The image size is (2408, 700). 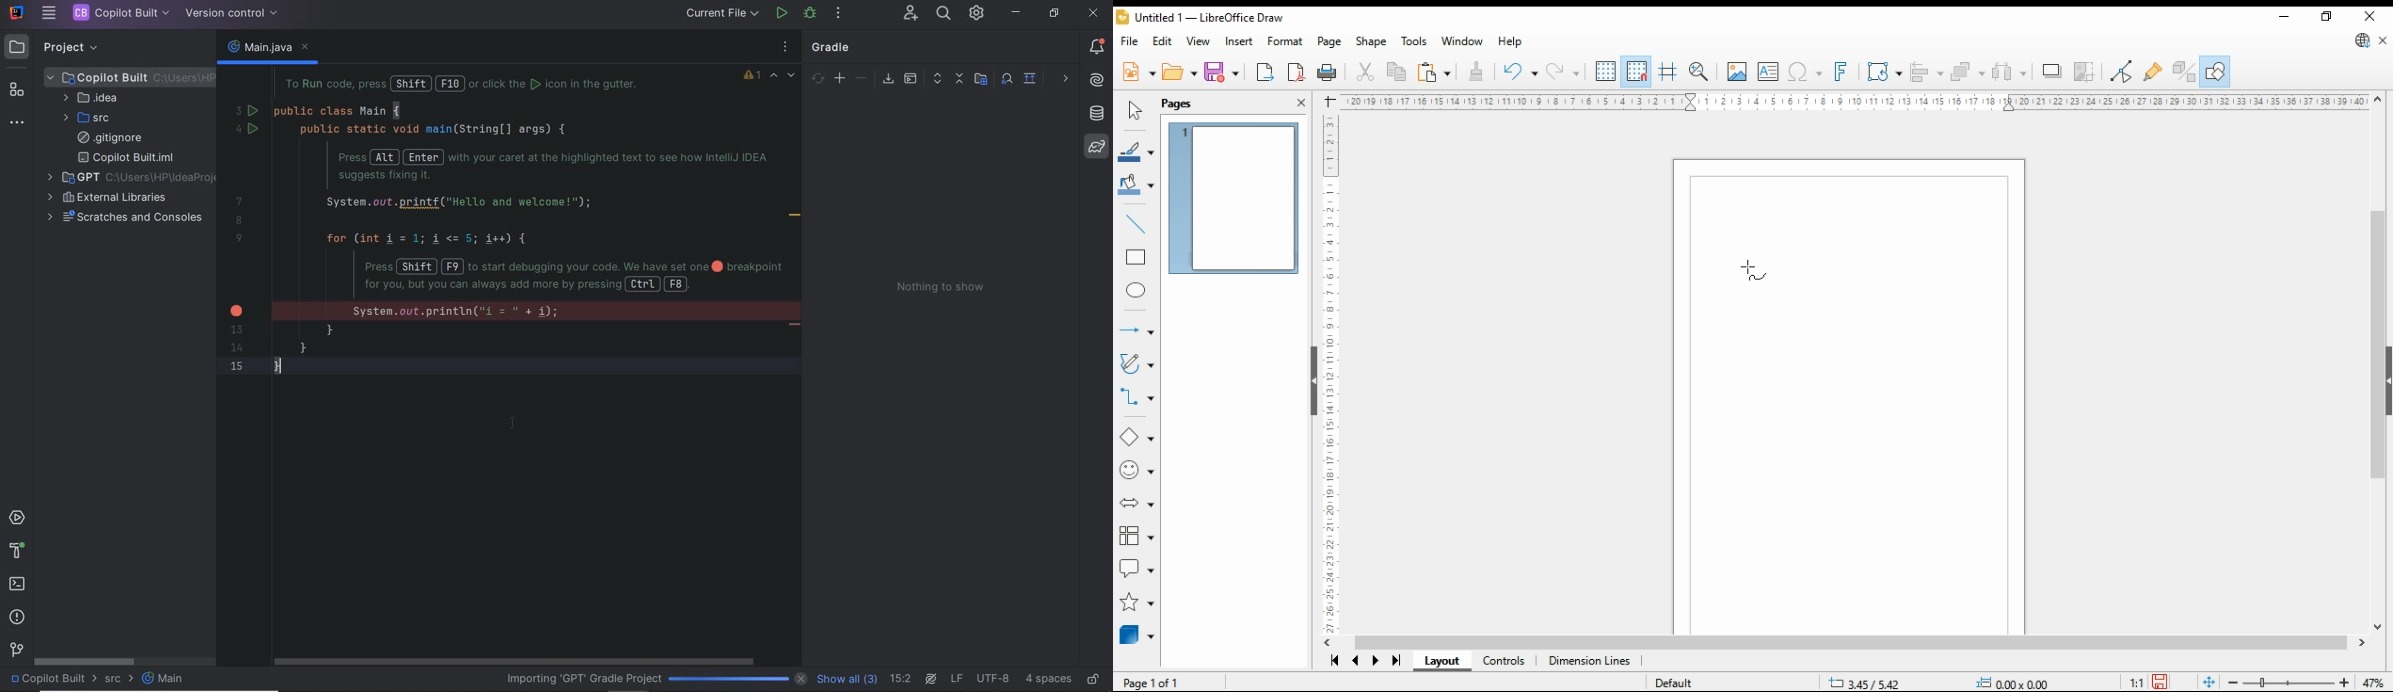 What do you see at coordinates (1053, 13) in the screenshot?
I see `restore down` at bounding box center [1053, 13].